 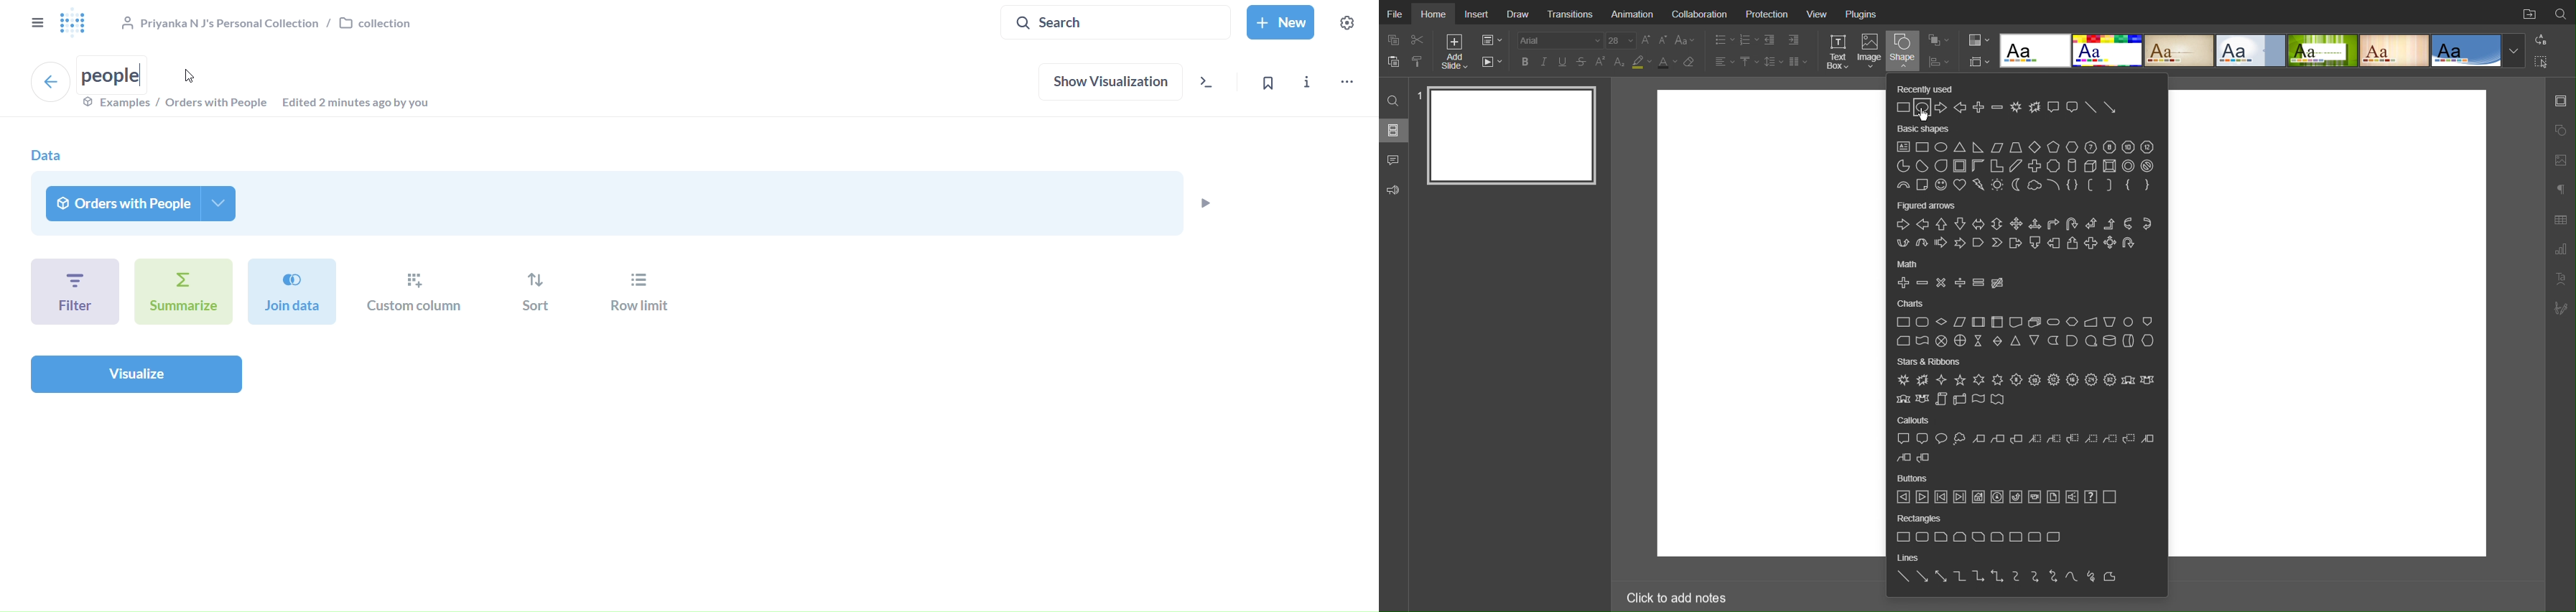 I want to click on show visualization, so click(x=1112, y=83).